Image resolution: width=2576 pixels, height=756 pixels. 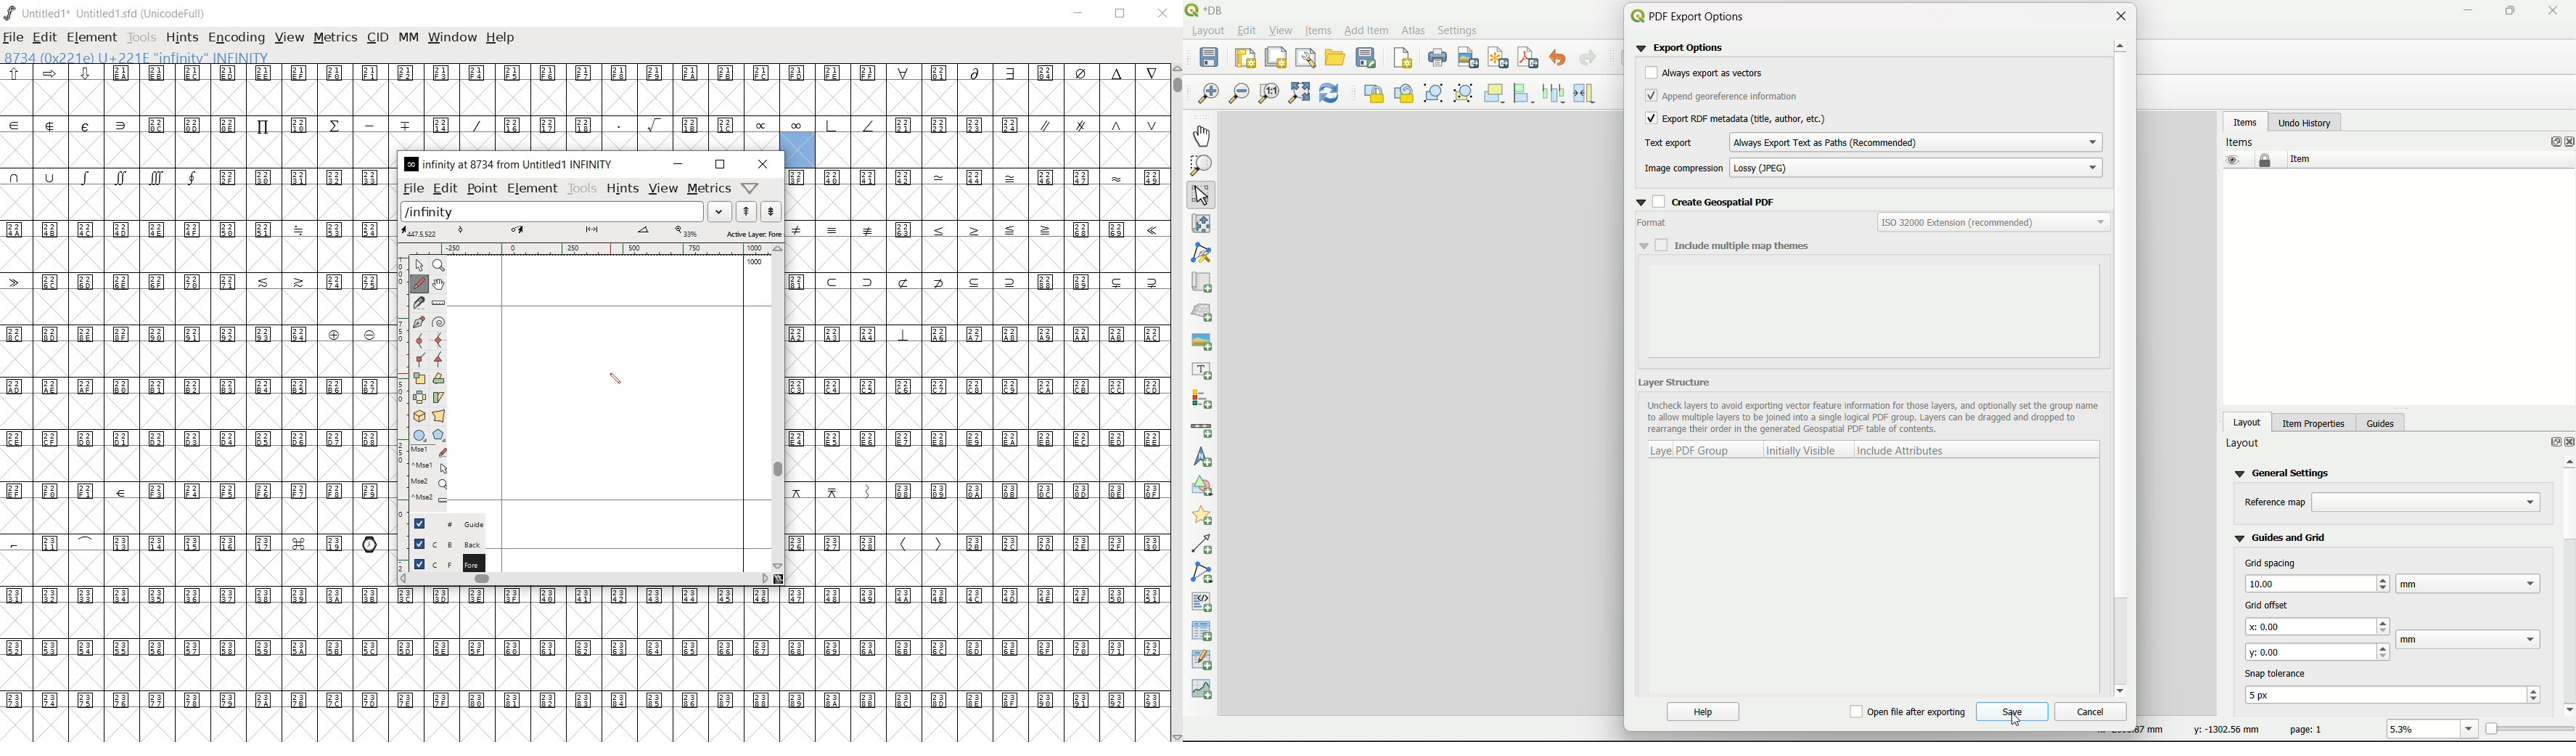 What do you see at coordinates (1528, 58) in the screenshot?
I see `export as pdf` at bounding box center [1528, 58].